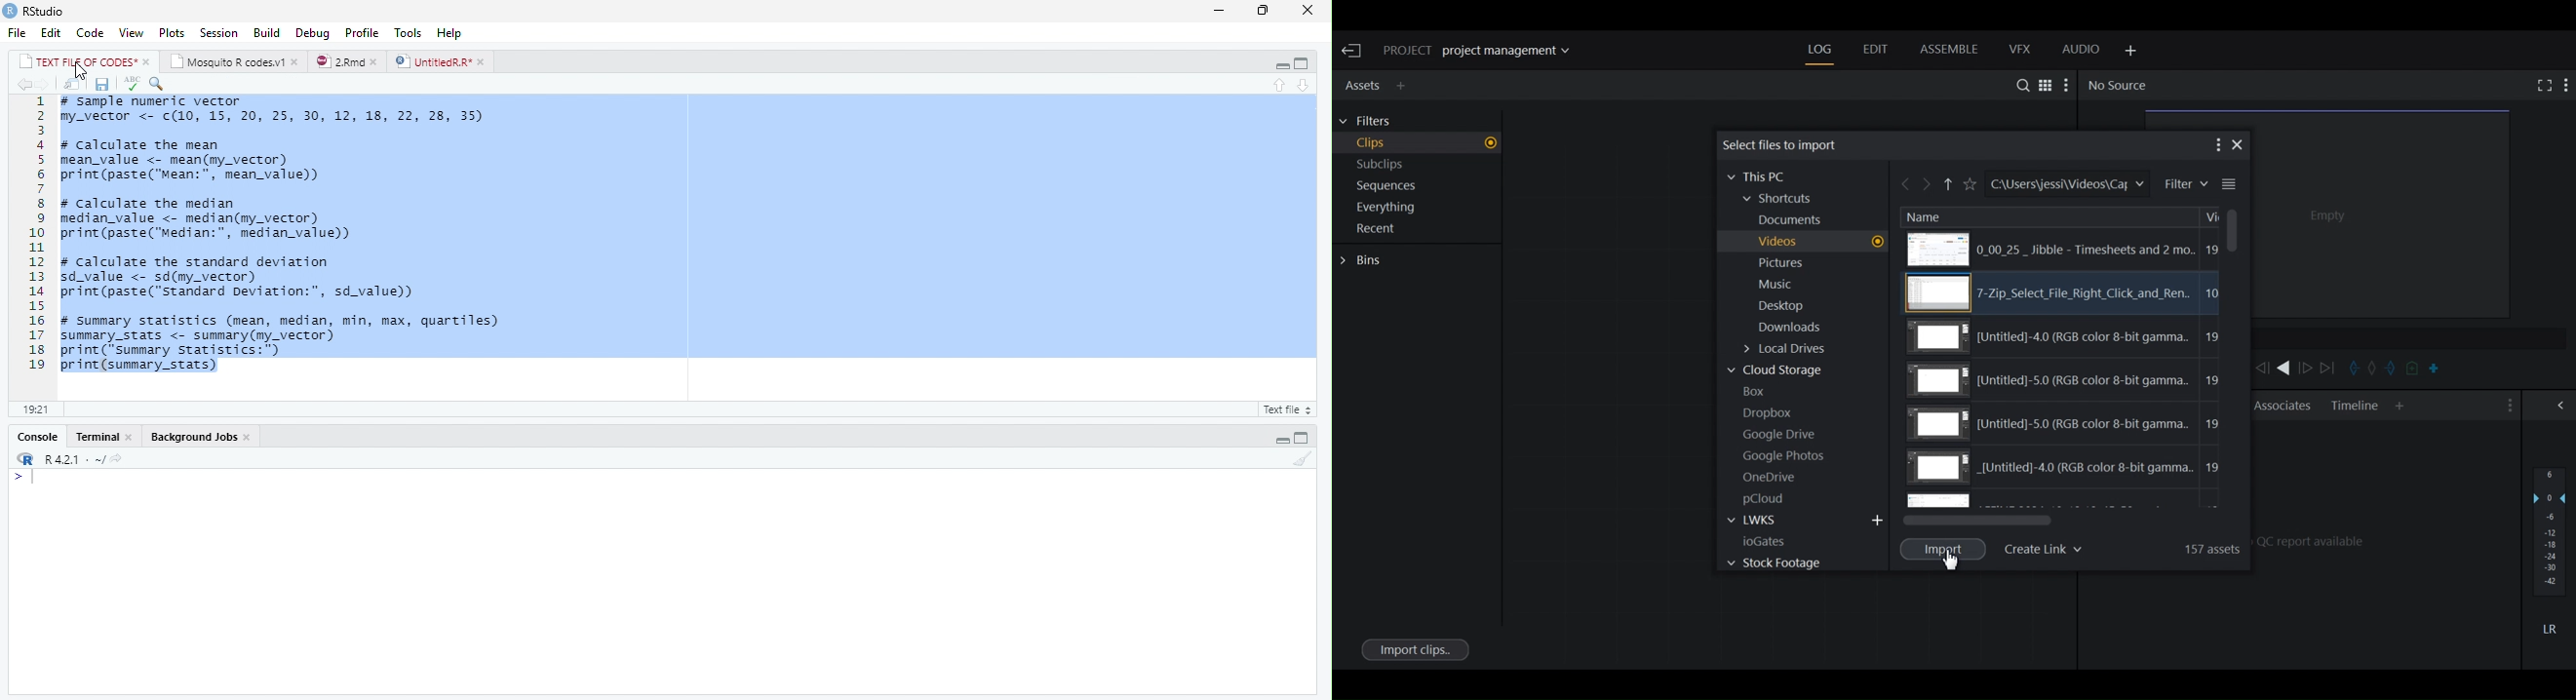 Image resolution: width=2576 pixels, height=700 pixels. I want to click on RStudio, so click(46, 12).